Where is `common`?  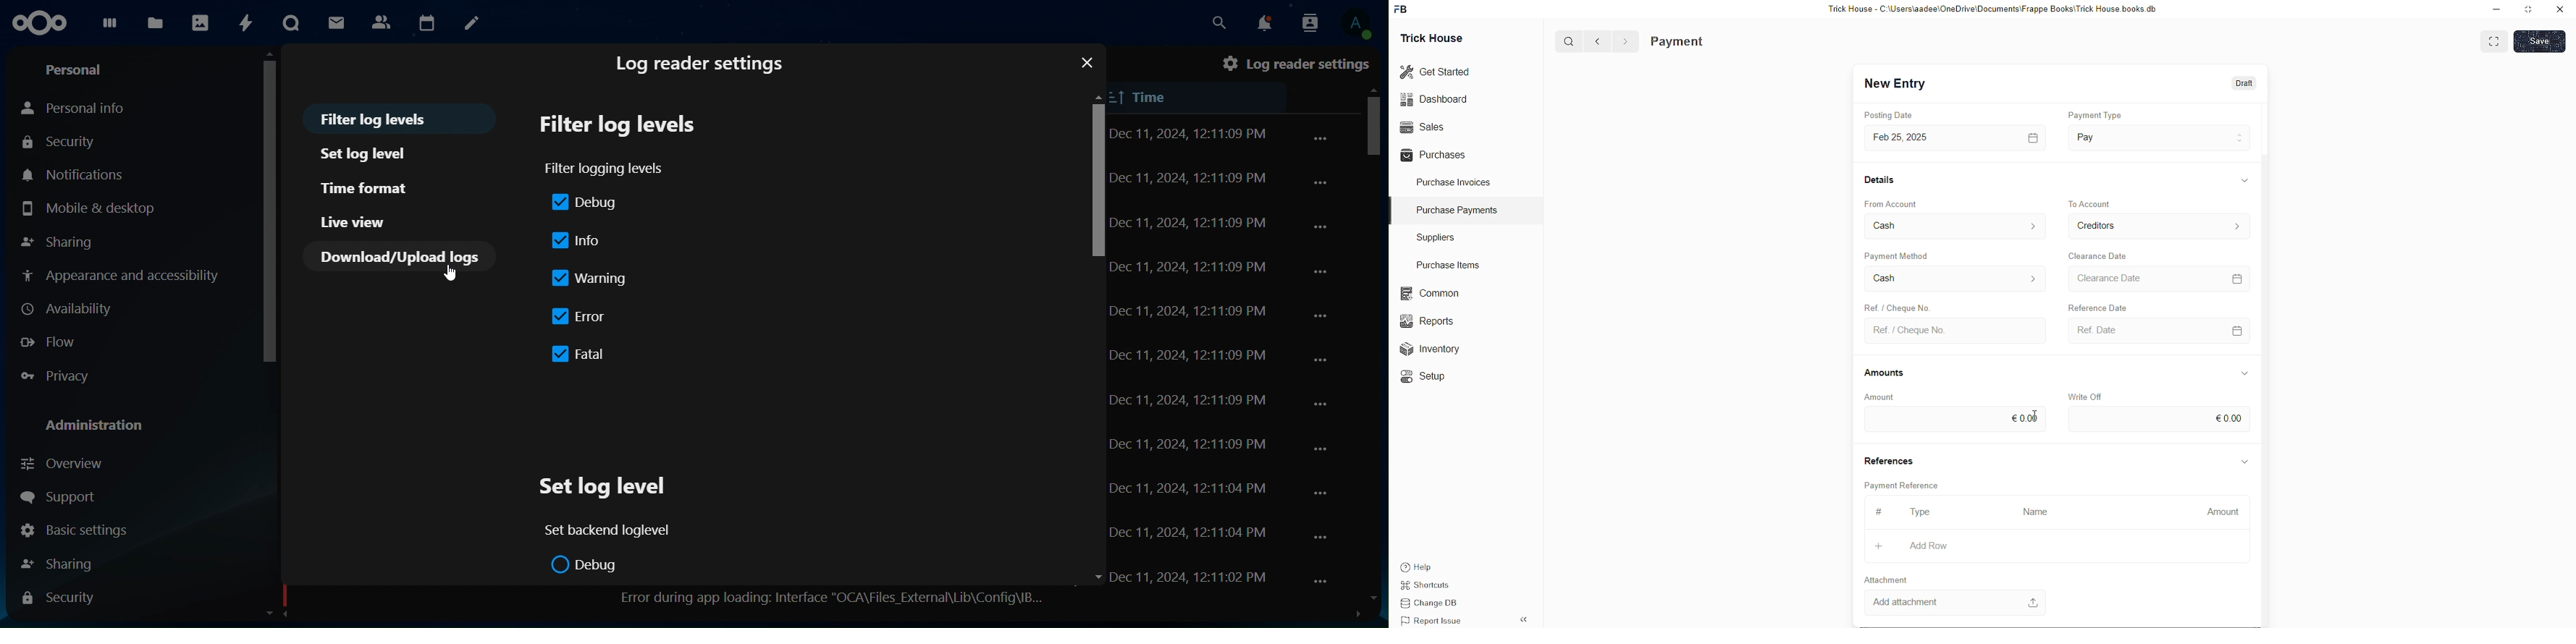 common is located at coordinates (1432, 294).